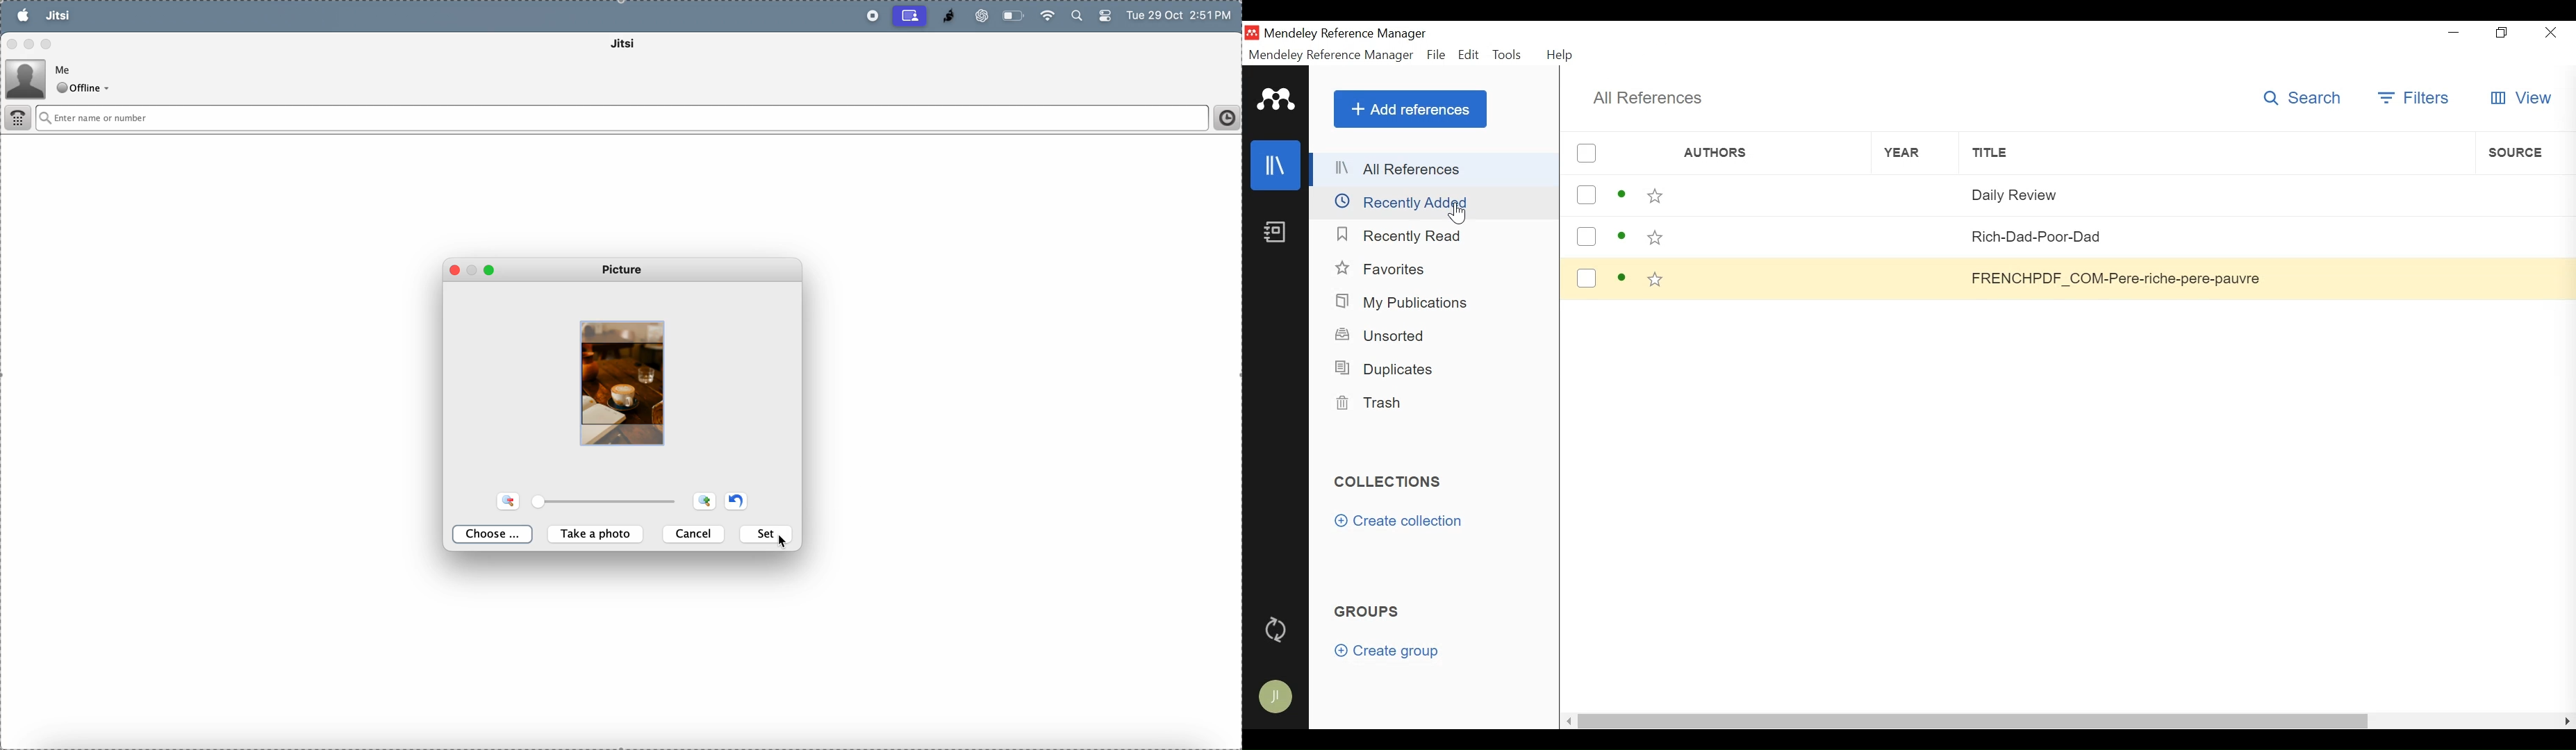 The height and width of the screenshot is (756, 2576). Describe the element at coordinates (2521, 192) in the screenshot. I see `Source` at that location.